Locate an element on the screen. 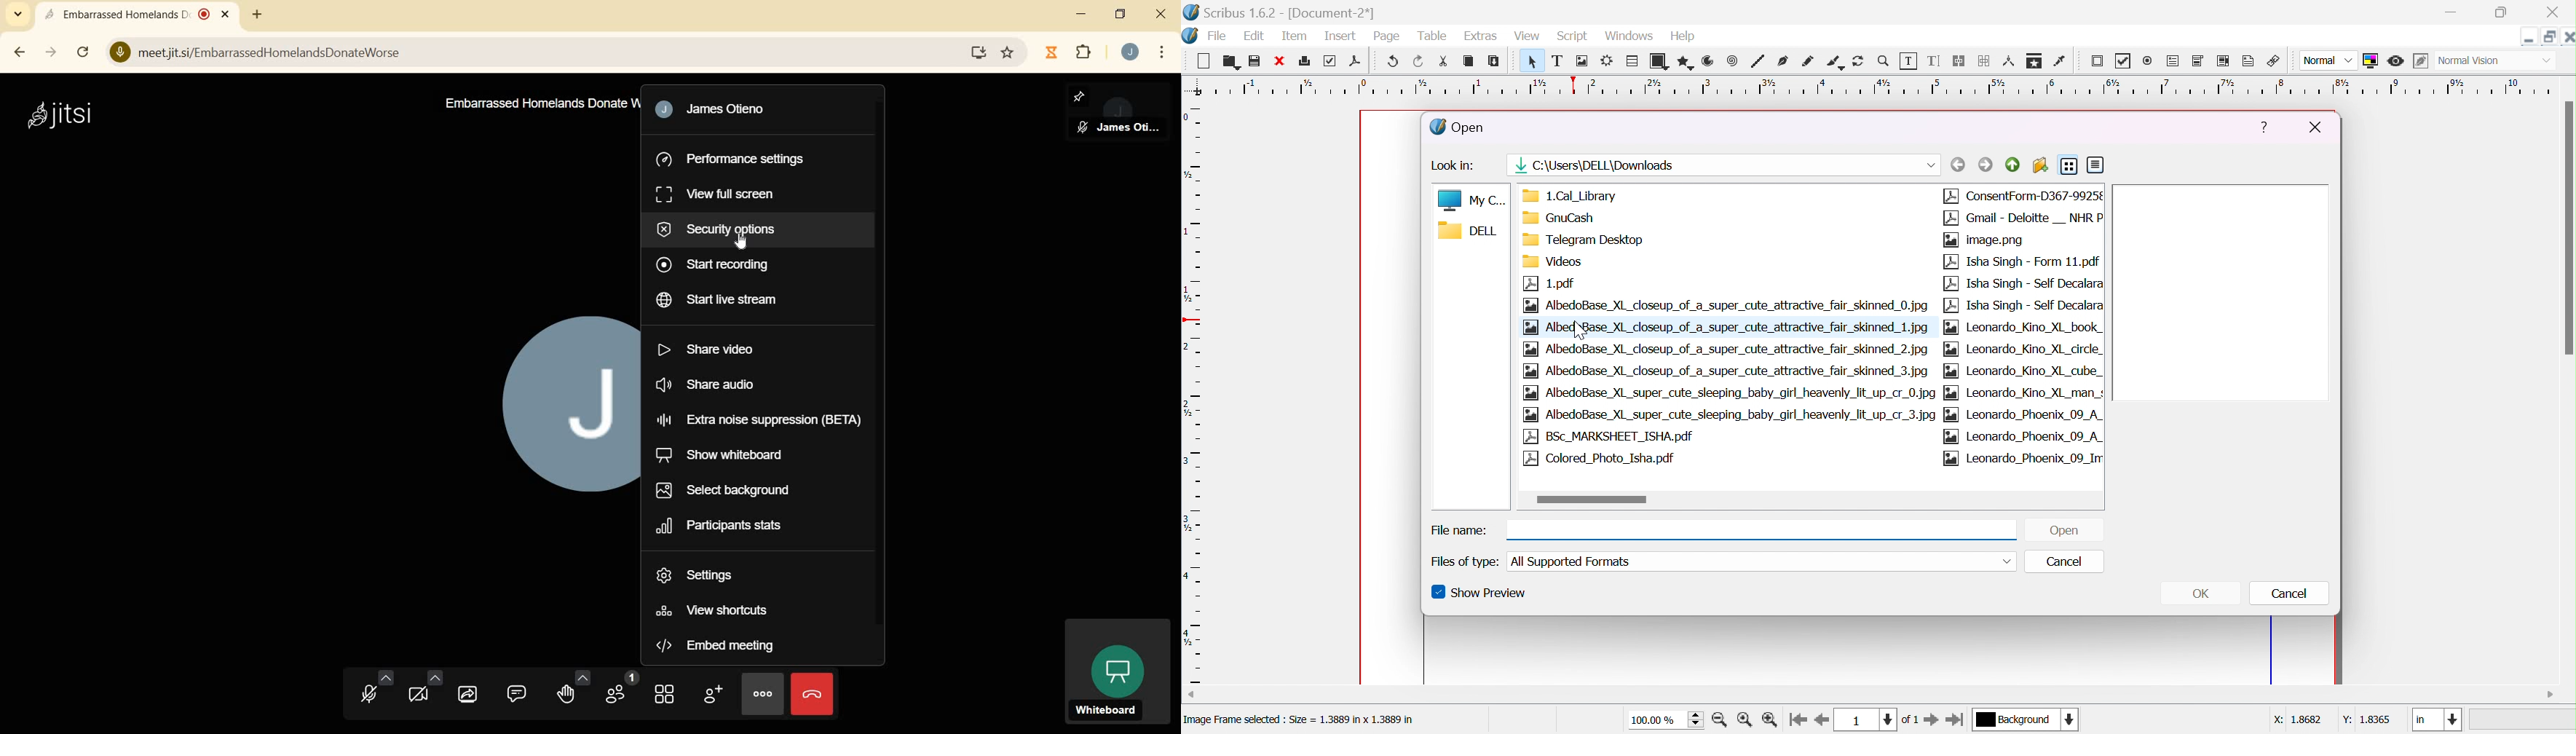 The image size is (2576, 756). PDF list box is located at coordinates (2221, 60).